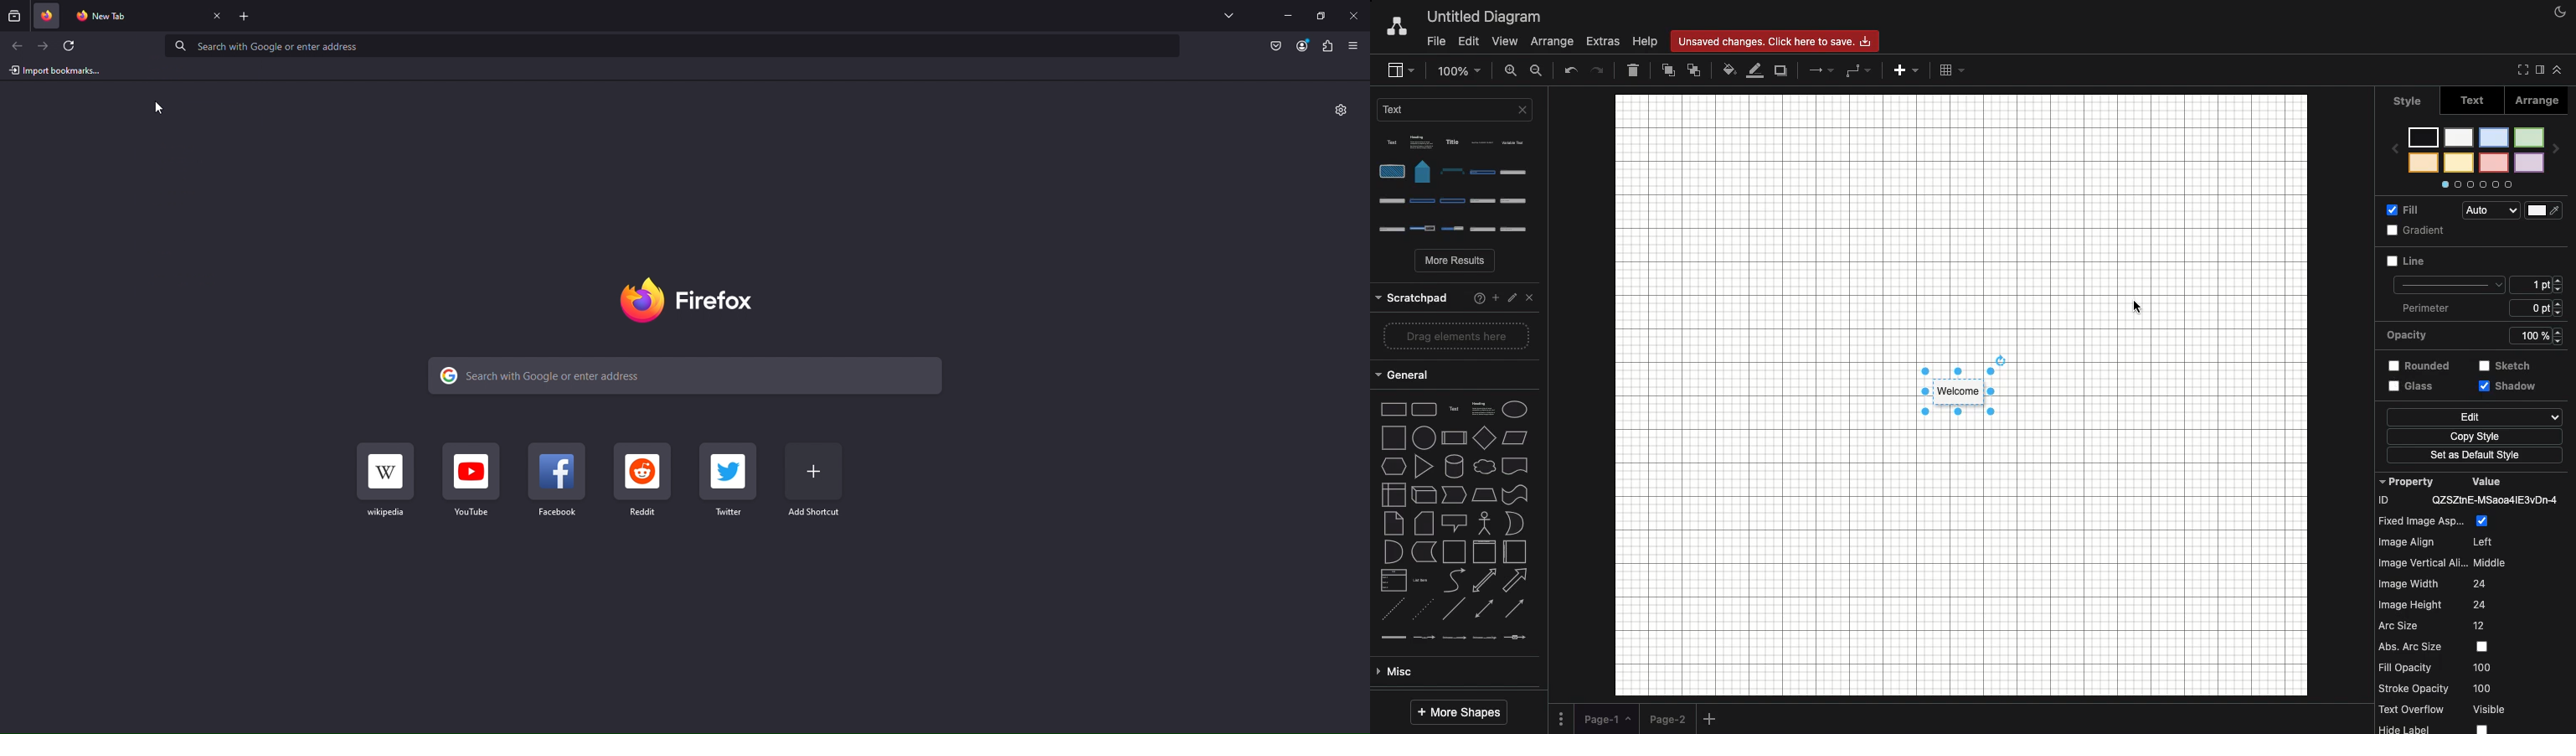 This screenshot has width=2576, height=756. Describe the element at coordinates (55, 71) in the screenshot. I see `Import bookmarks` at that location.